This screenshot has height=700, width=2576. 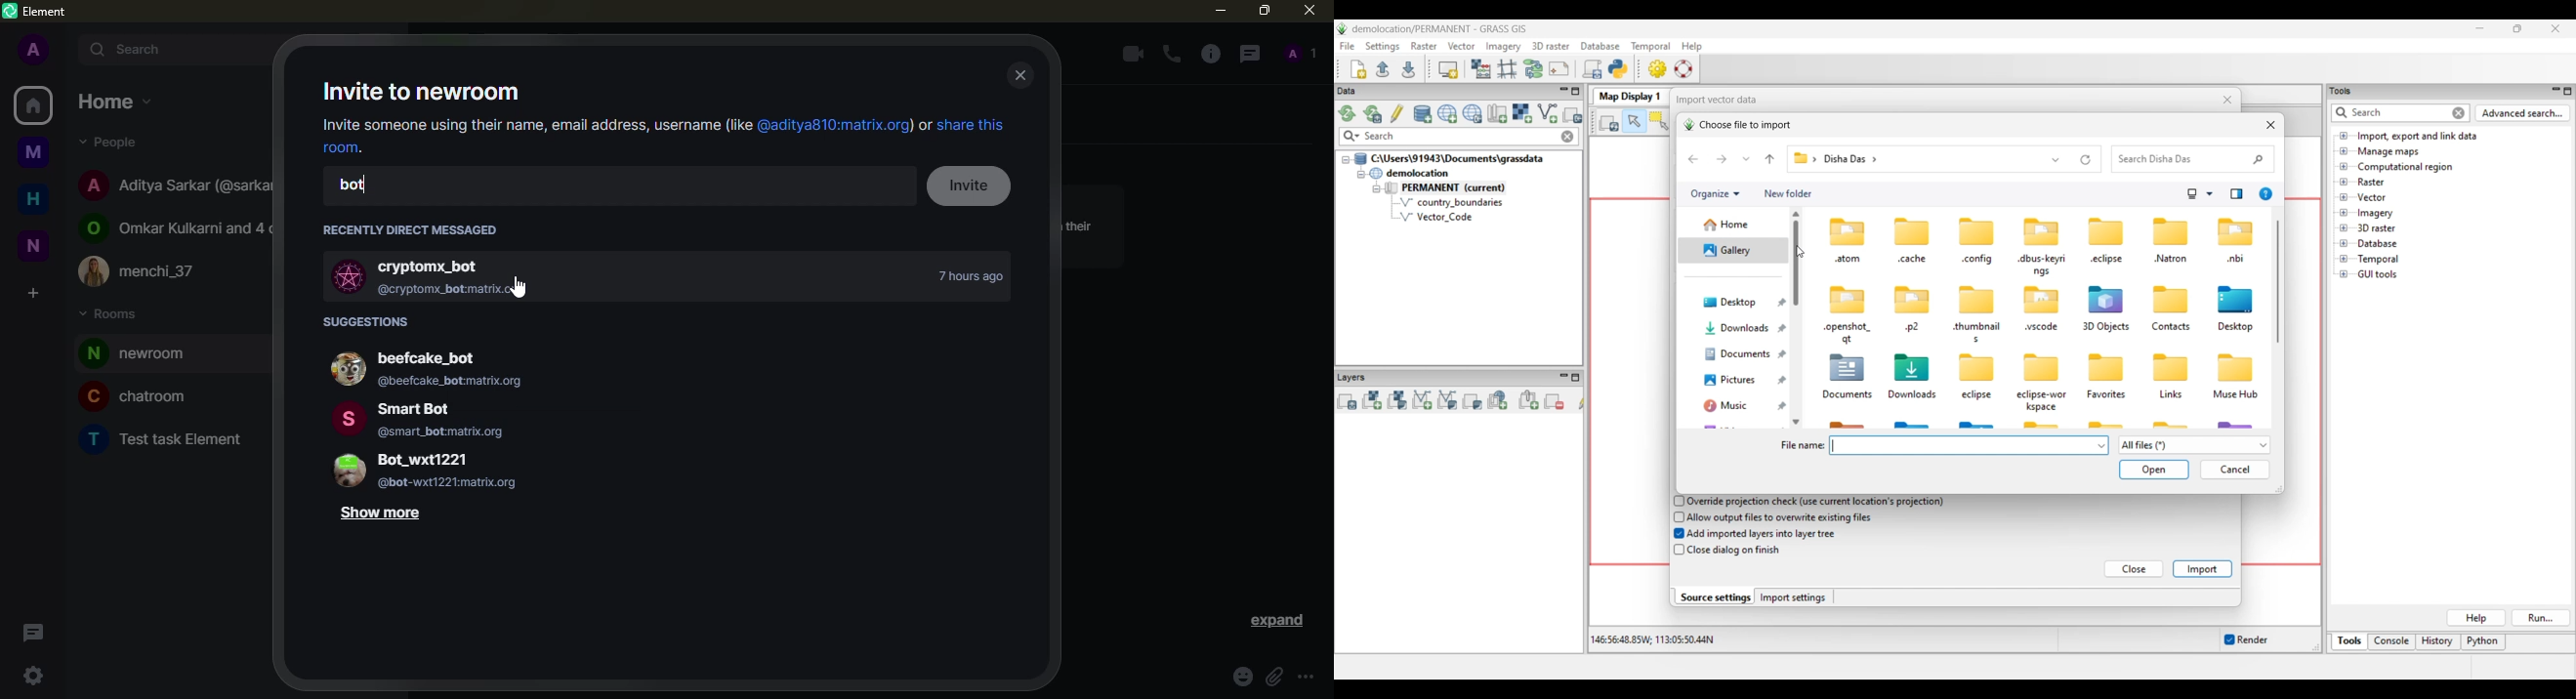 What do you see at coordinates (116, 143) in the screenshot?
I see `people` at bounding box center [116, 143].